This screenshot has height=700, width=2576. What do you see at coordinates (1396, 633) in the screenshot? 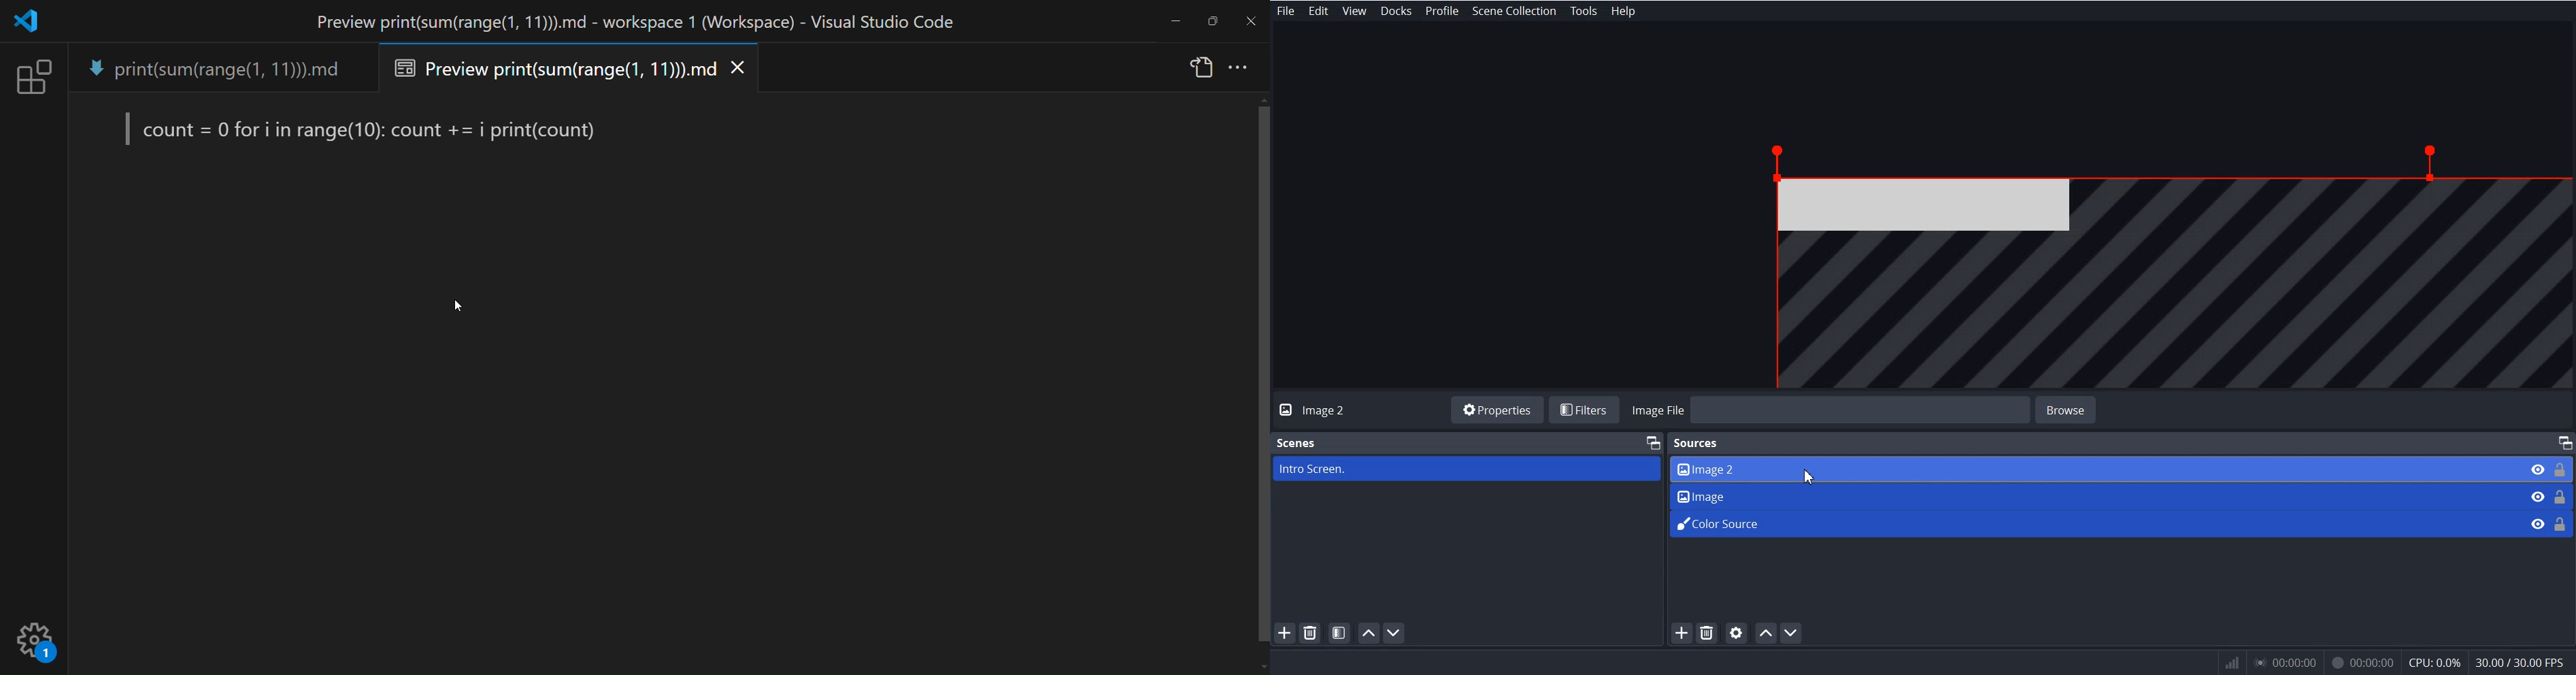
I see `Move Scene down` at bounding box center [1396, 633].